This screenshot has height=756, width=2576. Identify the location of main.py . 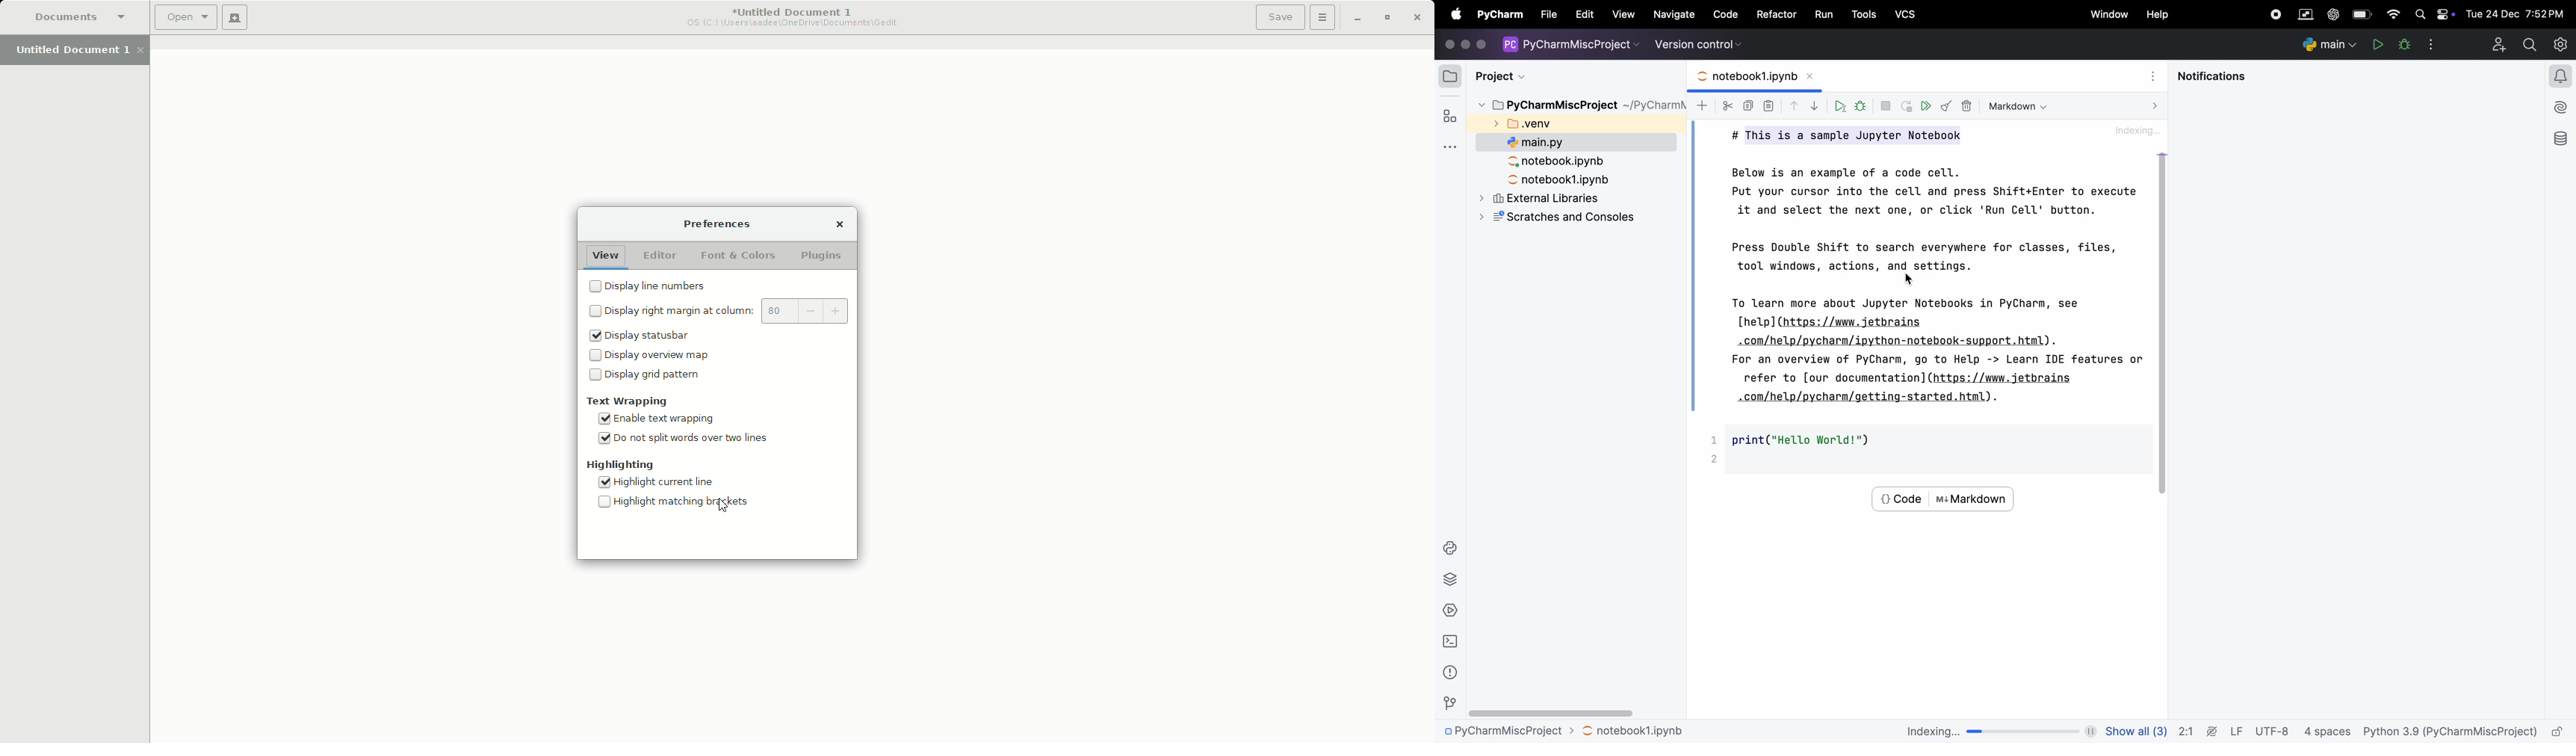
(1558, 141).